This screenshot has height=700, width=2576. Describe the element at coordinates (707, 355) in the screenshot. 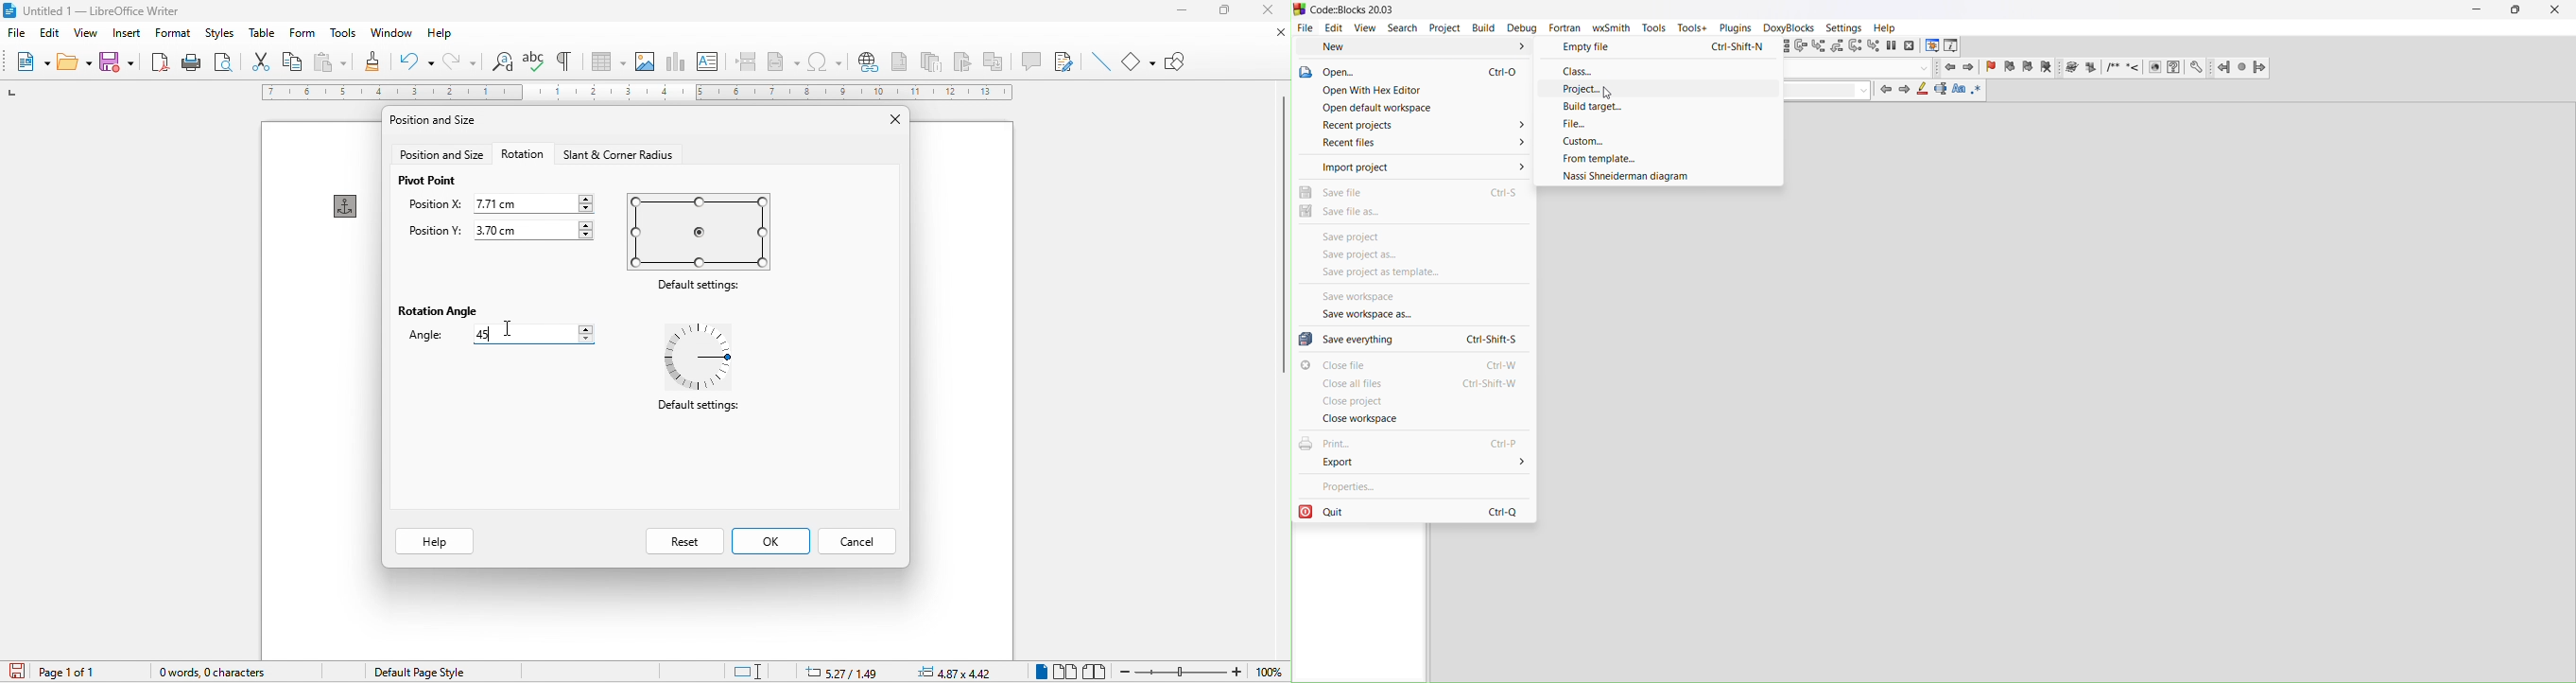

I see `default settings` at that location.